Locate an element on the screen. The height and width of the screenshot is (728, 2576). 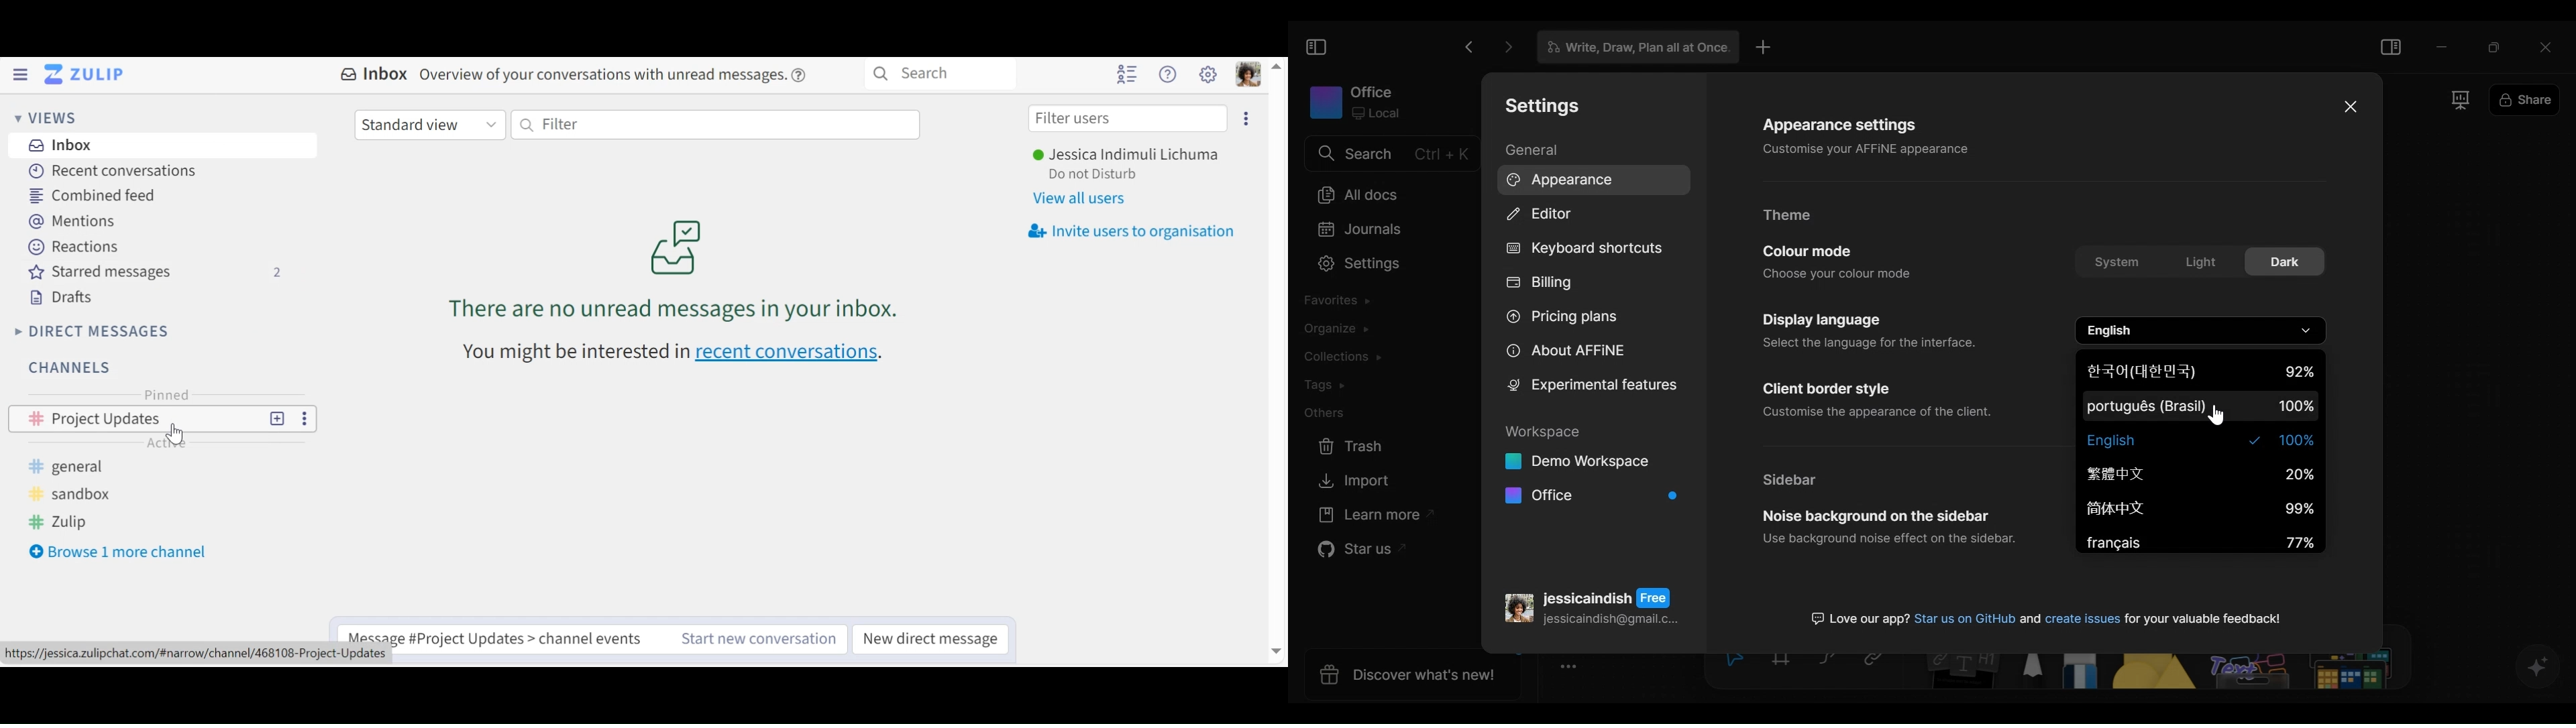
Frame is located at coordinates (1784, 662).